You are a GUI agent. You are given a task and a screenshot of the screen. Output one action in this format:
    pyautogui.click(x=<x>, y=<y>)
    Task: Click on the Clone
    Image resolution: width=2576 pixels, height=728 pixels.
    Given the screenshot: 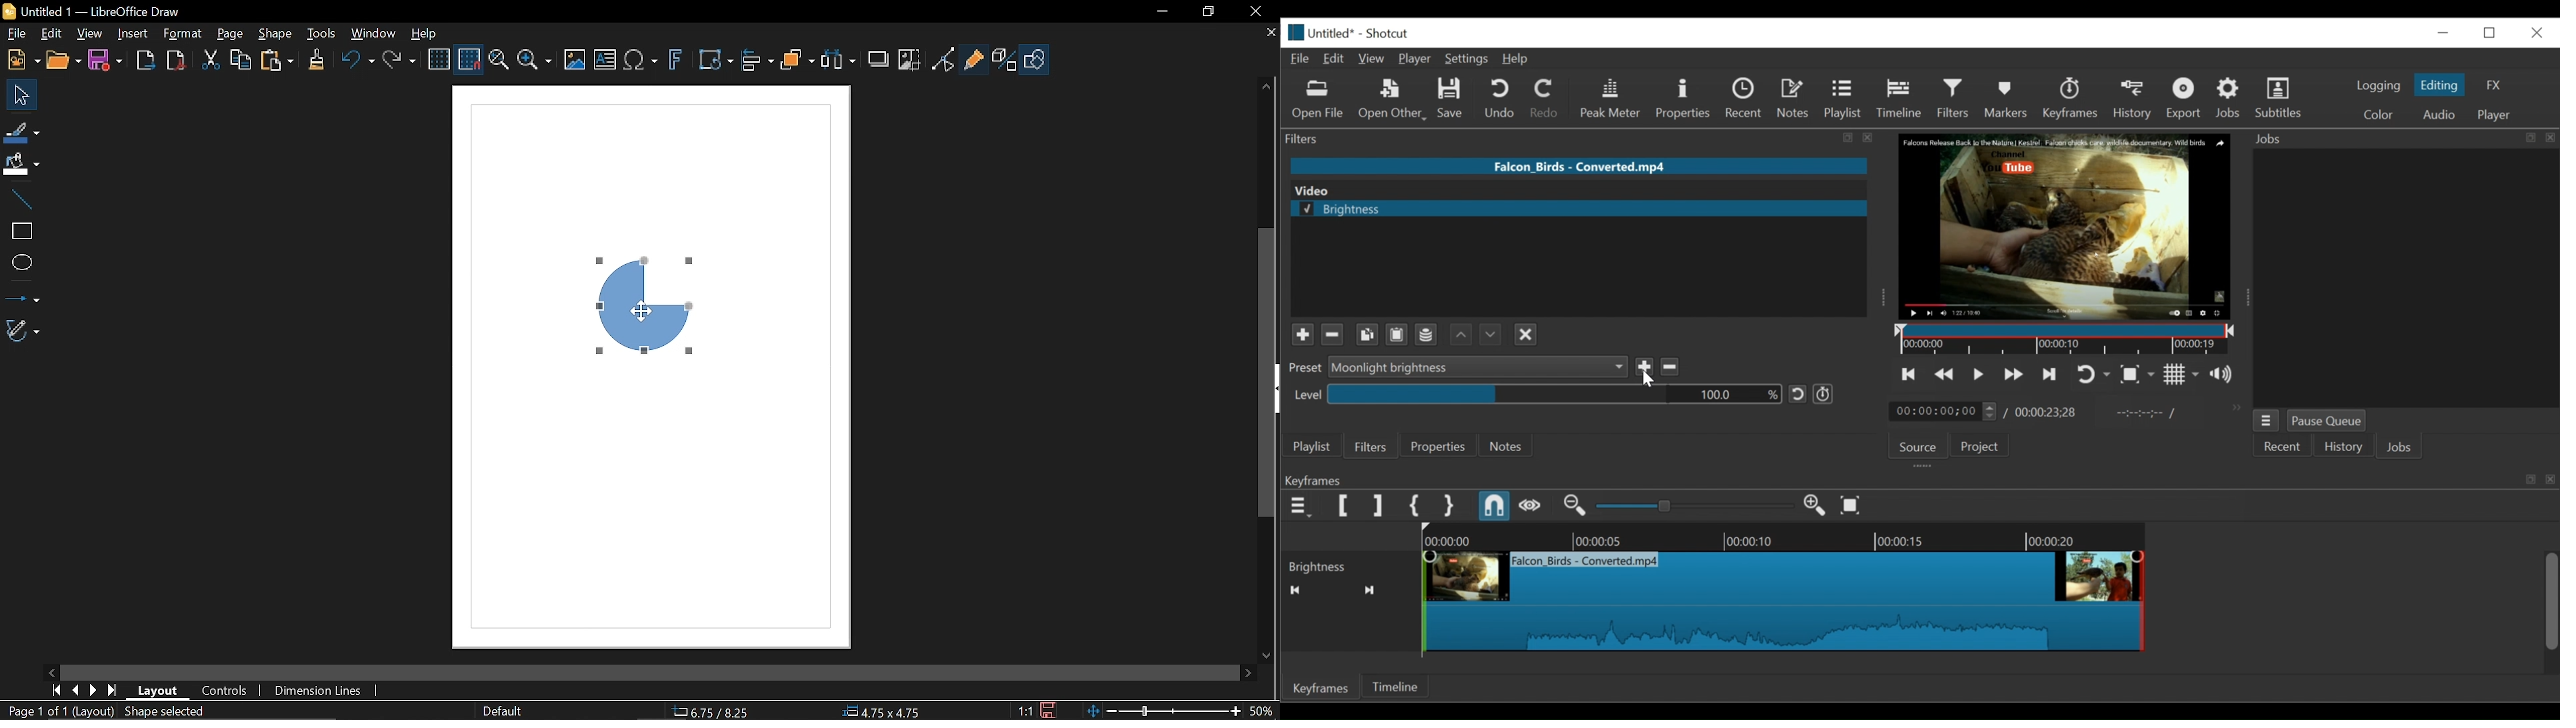 What is the action you would take?
    pyautogui.click(x=316, y=60)
    